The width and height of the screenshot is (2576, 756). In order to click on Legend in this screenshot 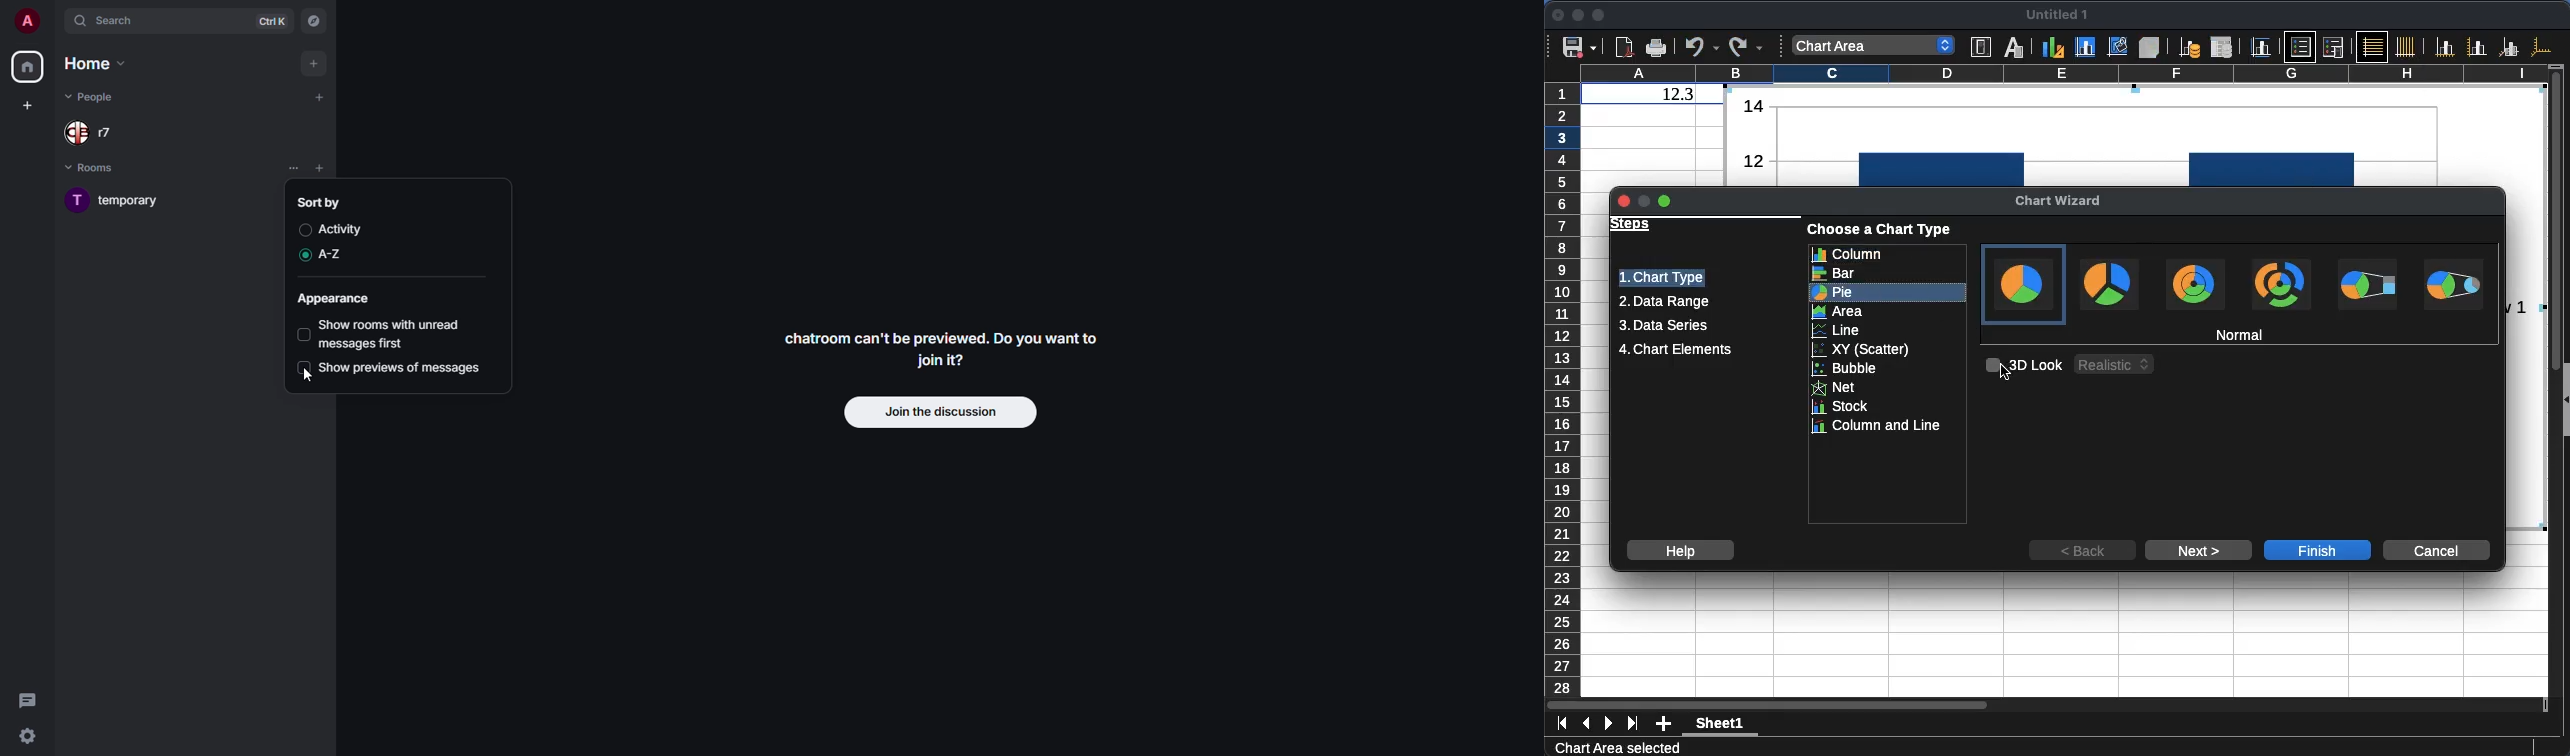, I will do `click(2333, 47)`.